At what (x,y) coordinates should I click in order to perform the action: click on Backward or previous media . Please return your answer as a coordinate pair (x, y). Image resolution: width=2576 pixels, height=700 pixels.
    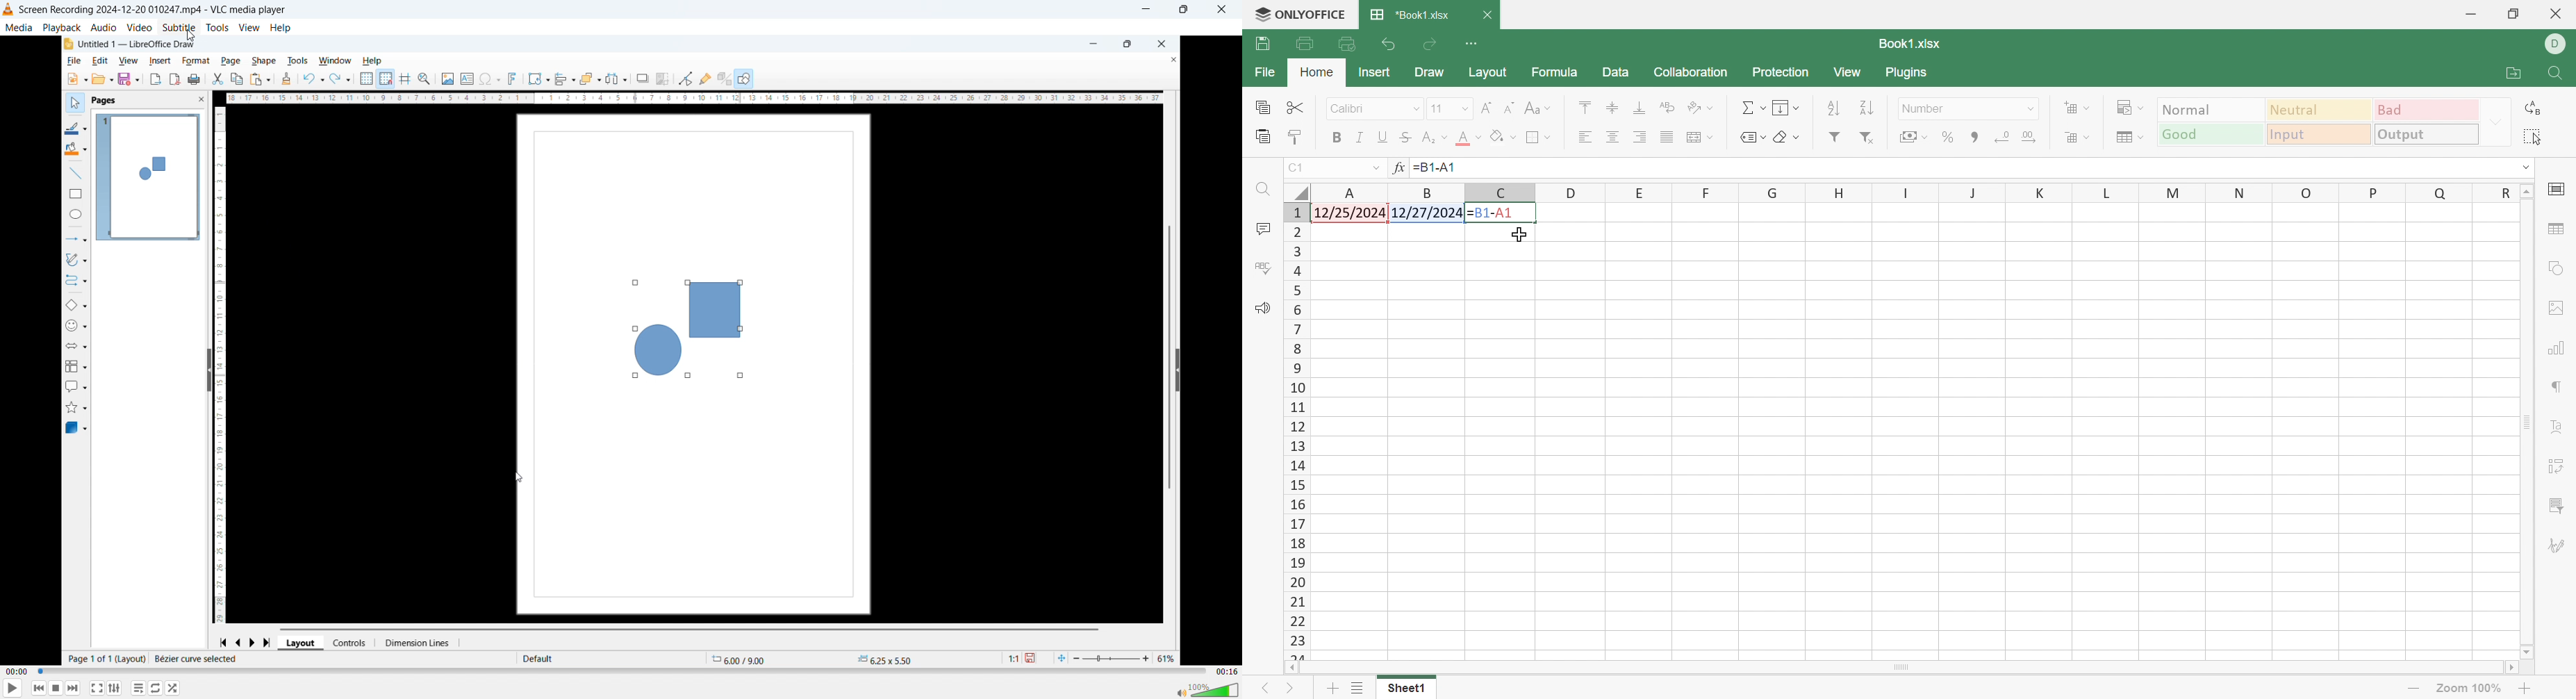
    Looking at the image, I should click on (39, 688).